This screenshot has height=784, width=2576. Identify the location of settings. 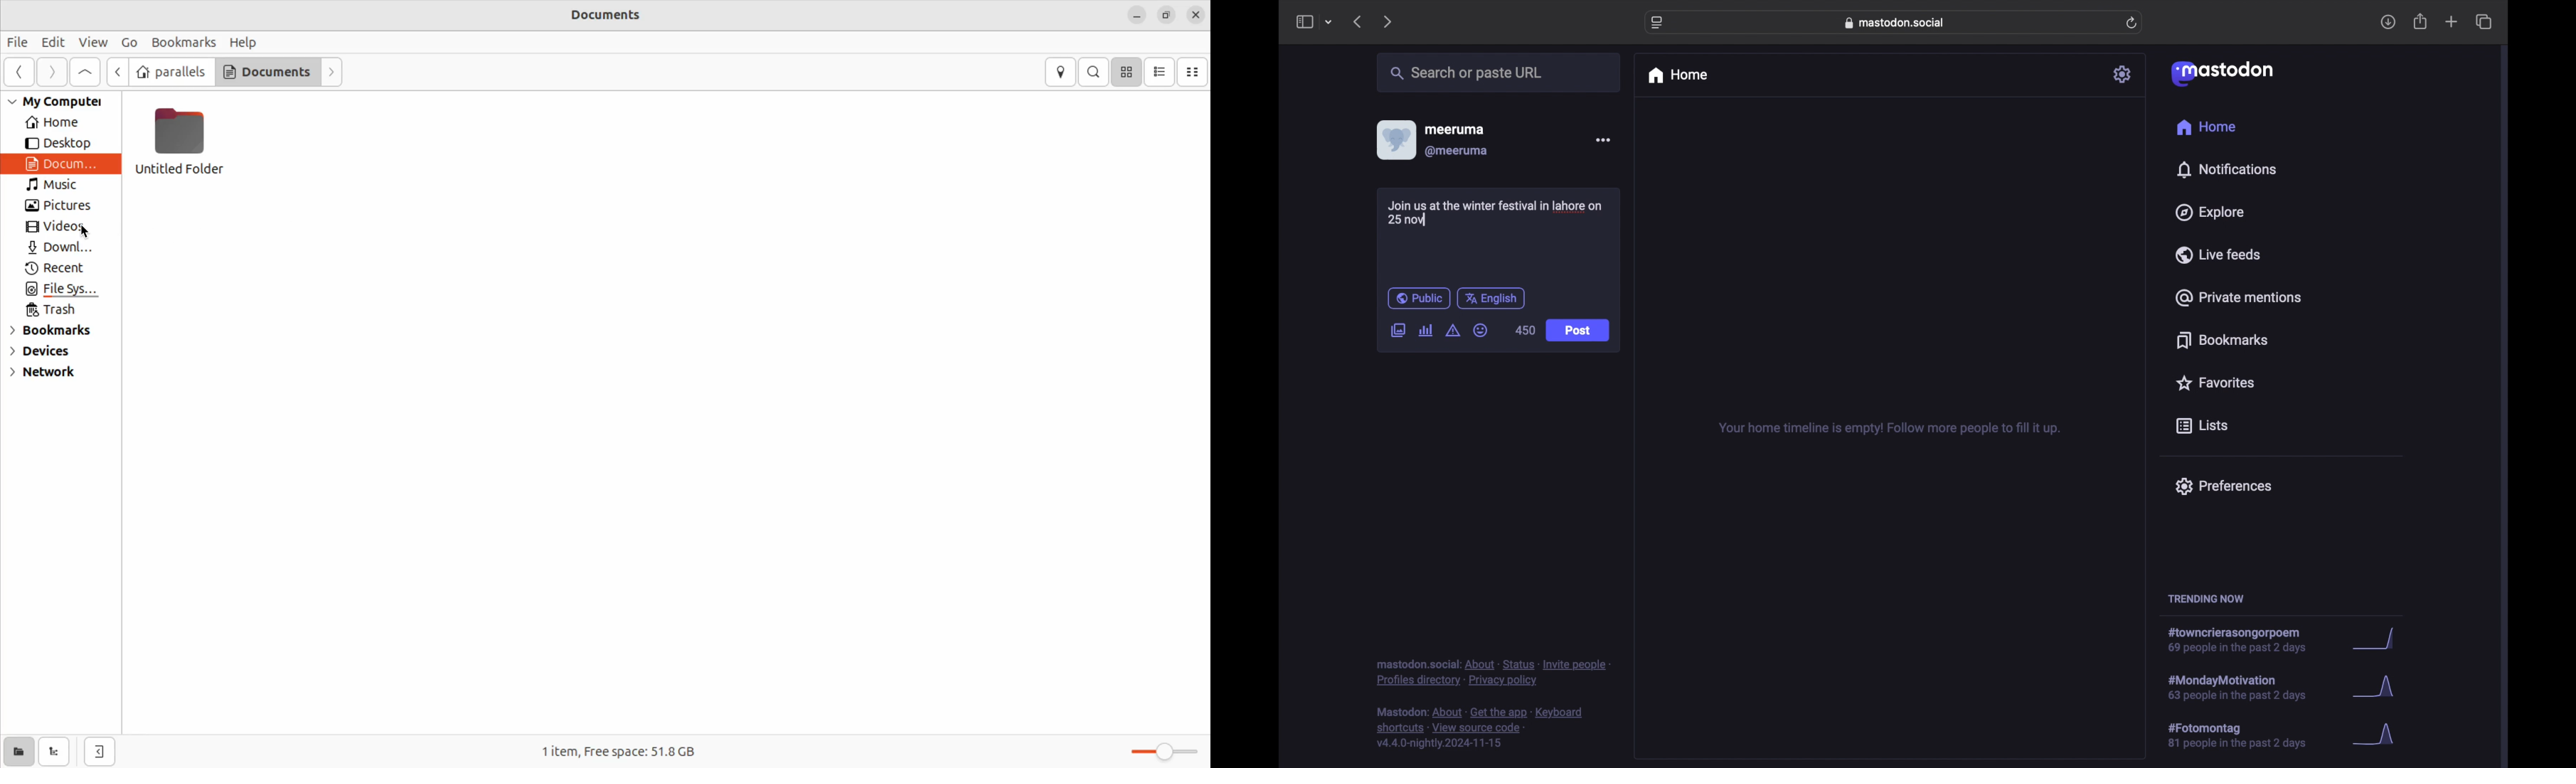
(2124, 74).